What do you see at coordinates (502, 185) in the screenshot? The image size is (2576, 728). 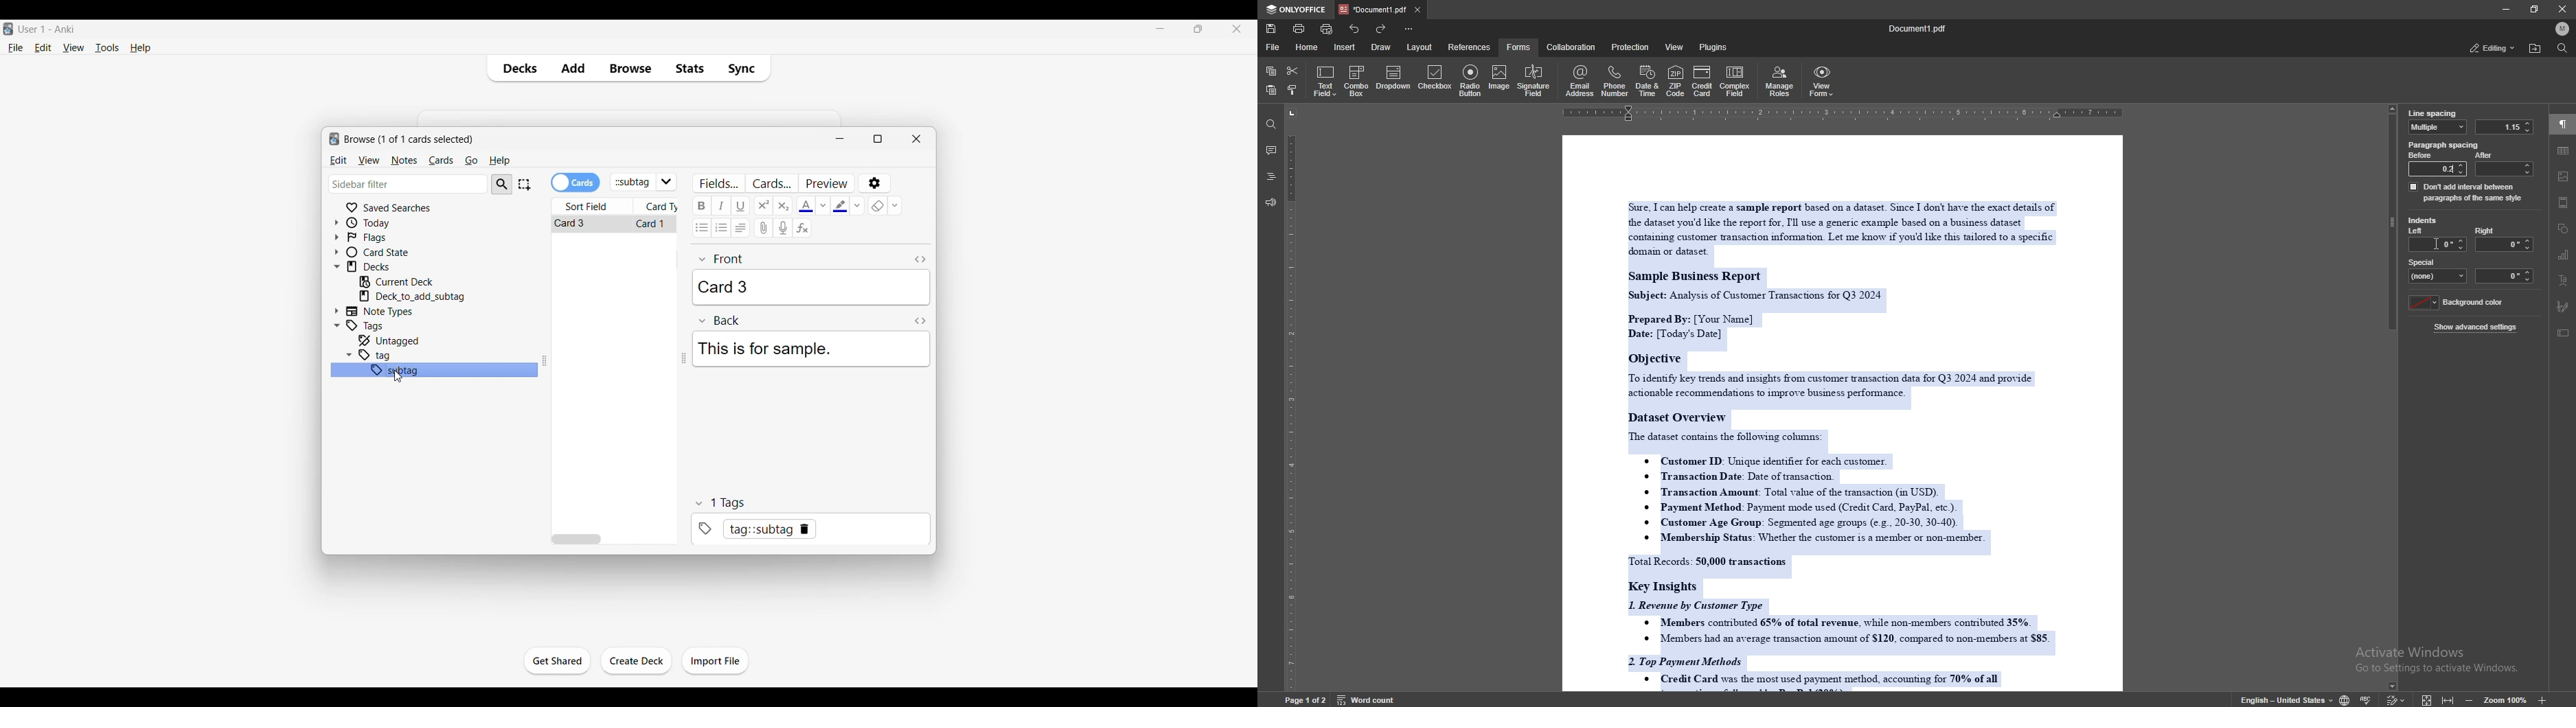 I see `Search` at bounding box center [502, 185].